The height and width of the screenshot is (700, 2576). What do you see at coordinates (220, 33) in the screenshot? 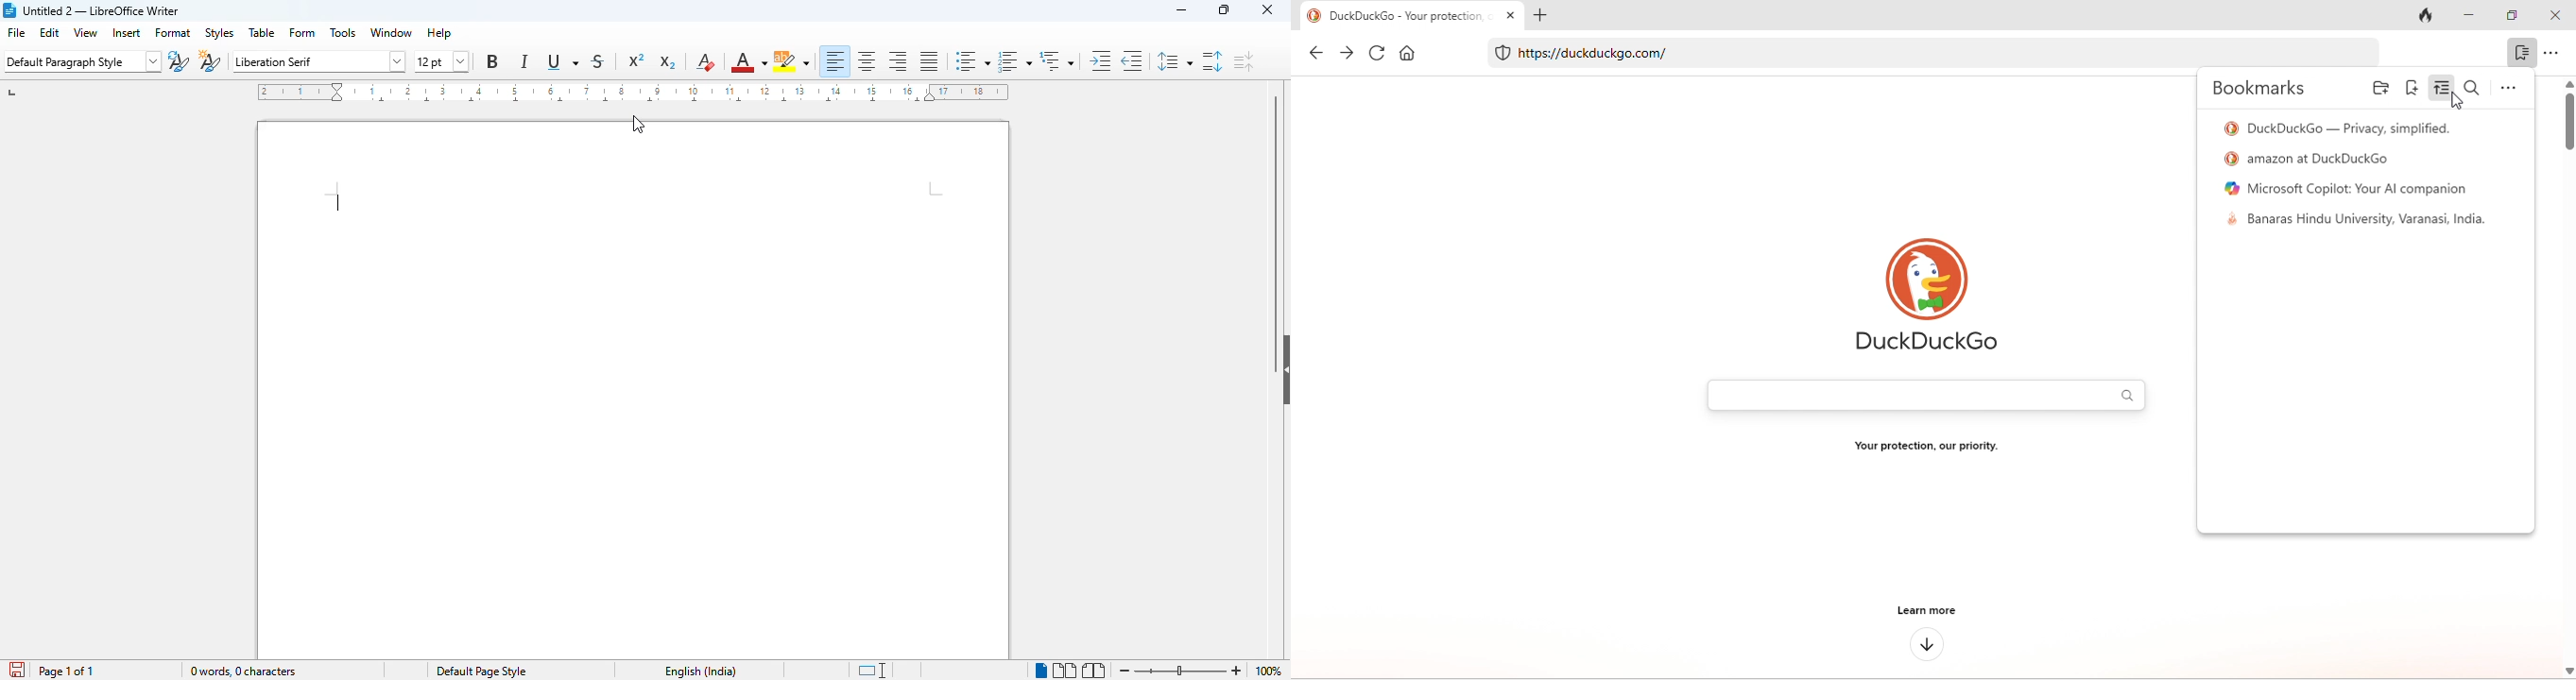
I see `styles` at bounding box center [220, 33].